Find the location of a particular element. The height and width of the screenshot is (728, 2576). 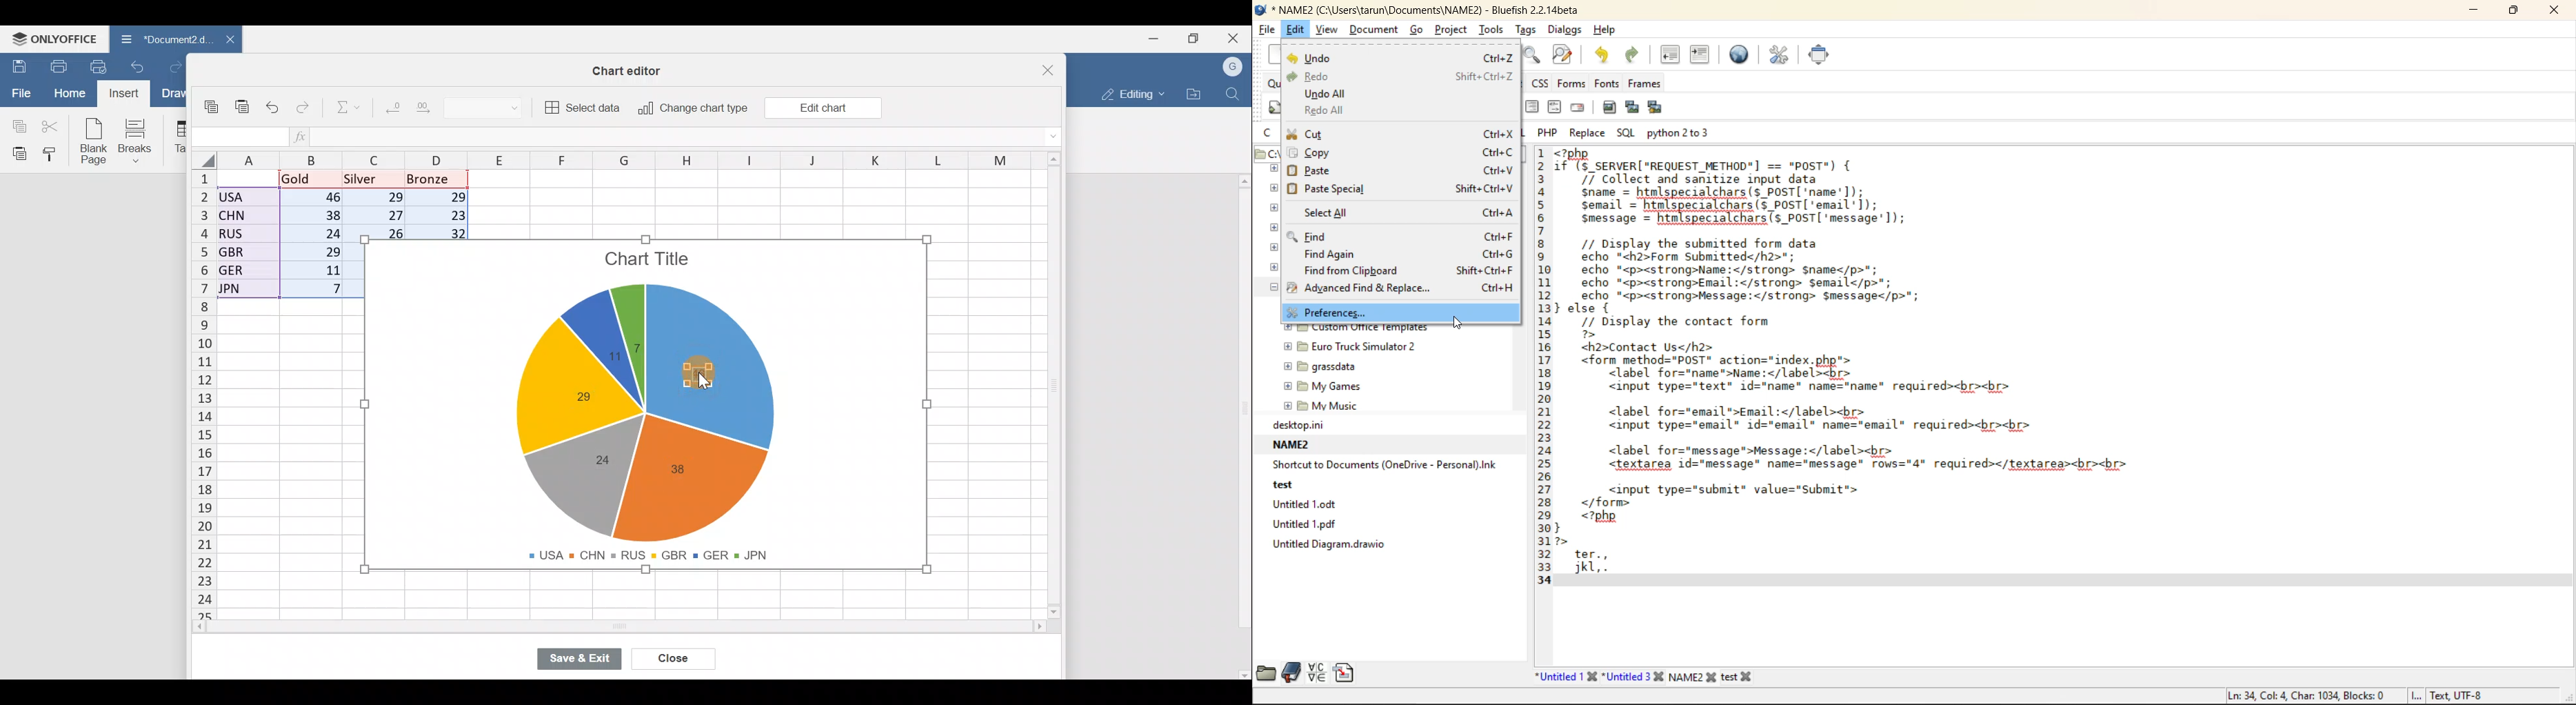

full screen is located at coordinates (1820, 57).